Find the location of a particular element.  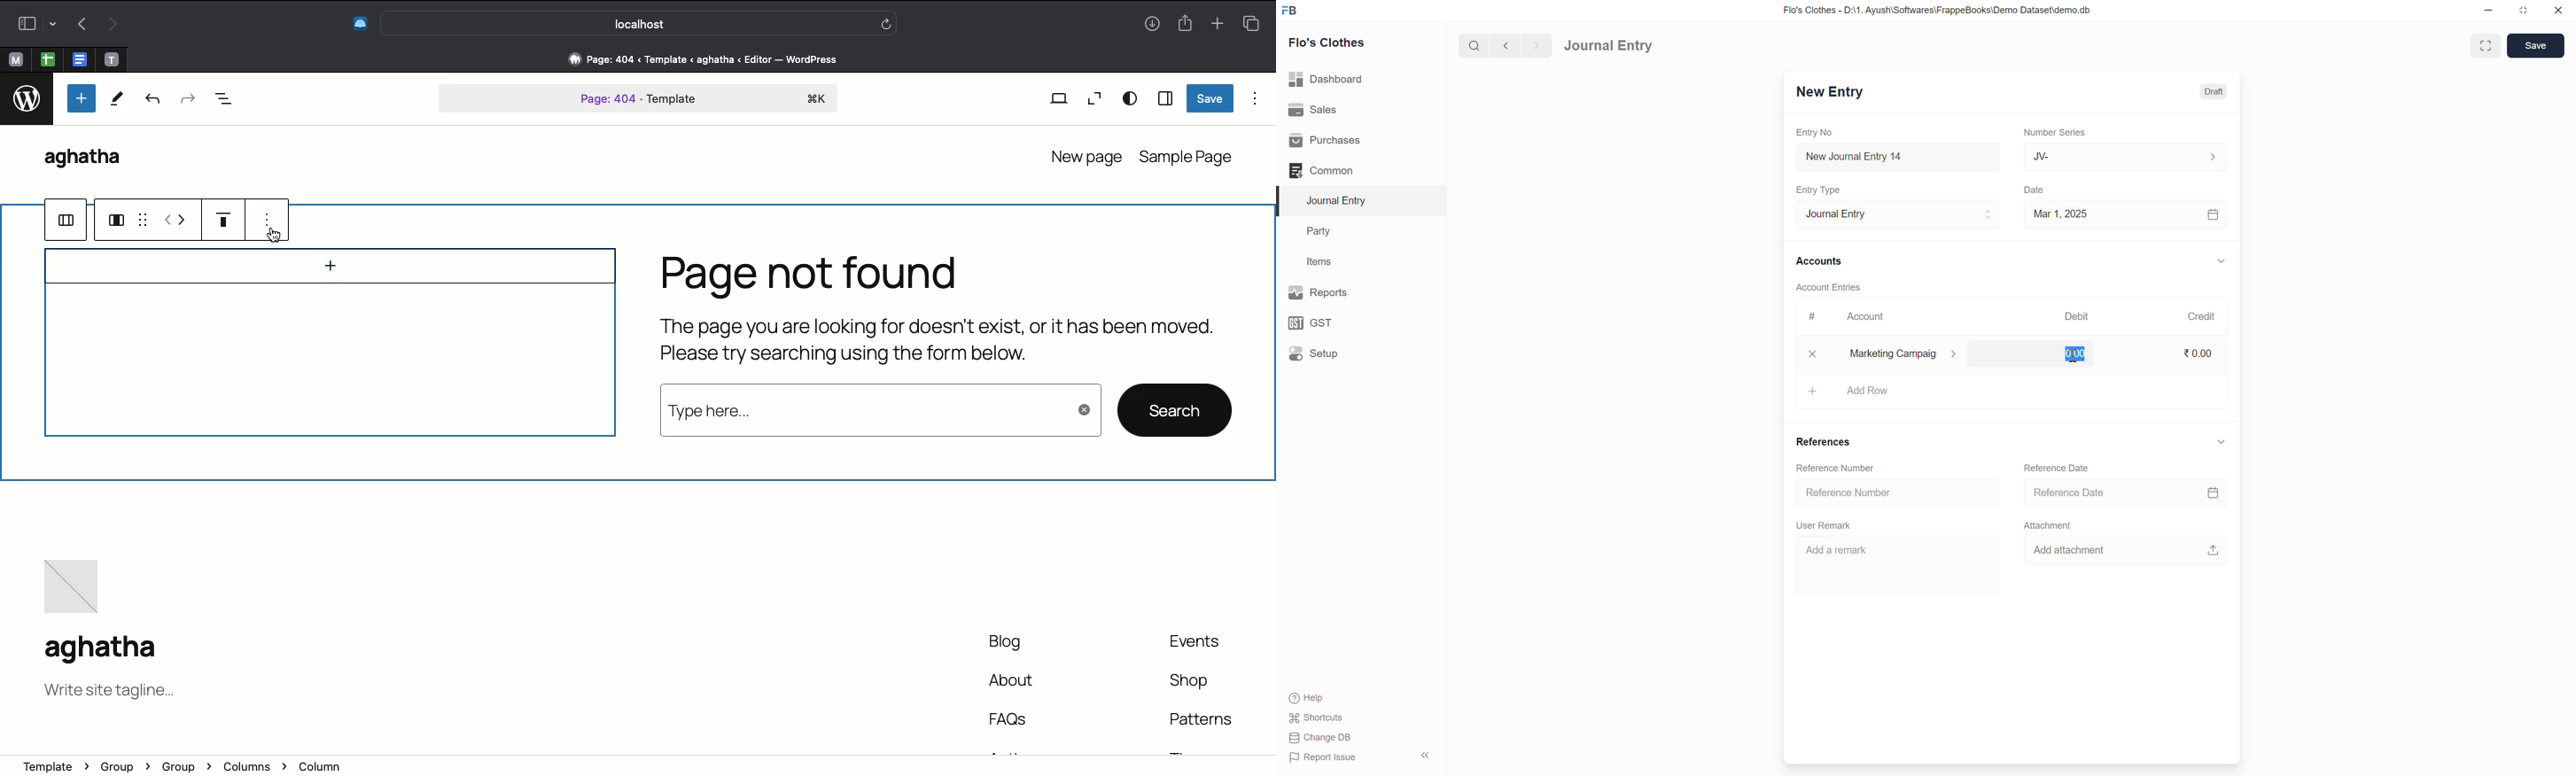

Reports is located at coordinates (1321, 292).